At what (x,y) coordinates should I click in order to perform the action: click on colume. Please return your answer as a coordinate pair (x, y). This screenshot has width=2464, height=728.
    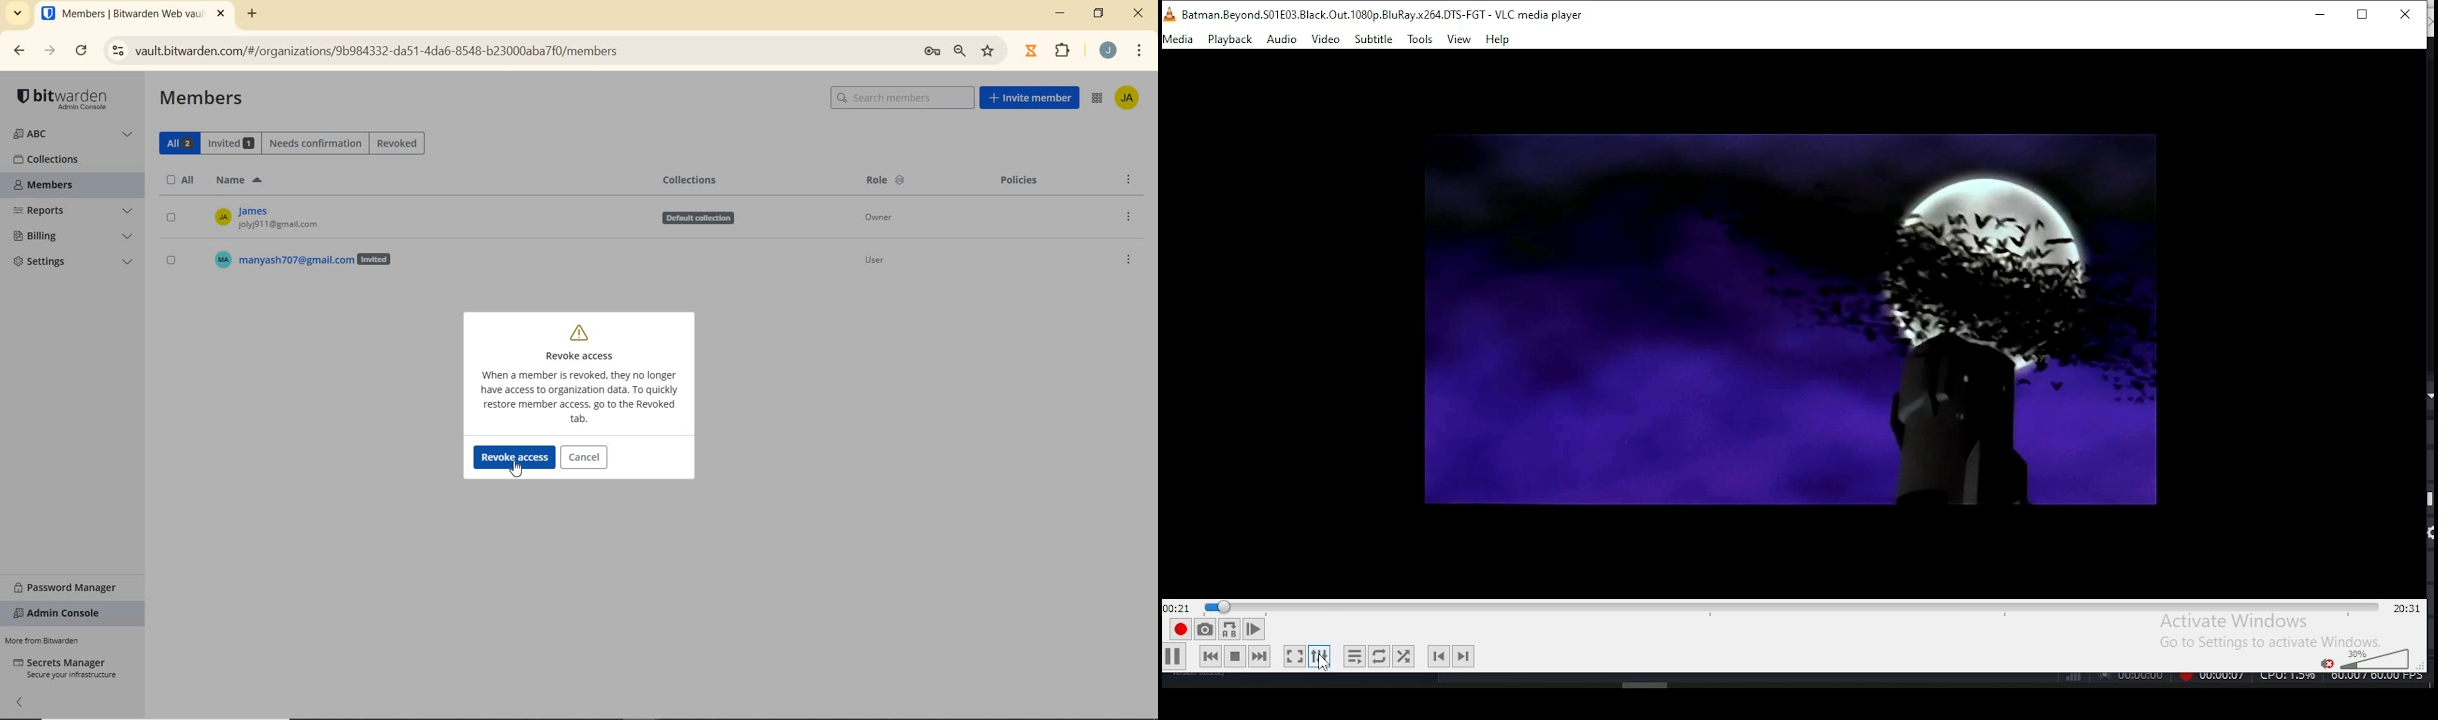
    Looking at the image, I should click on (2374, 658).